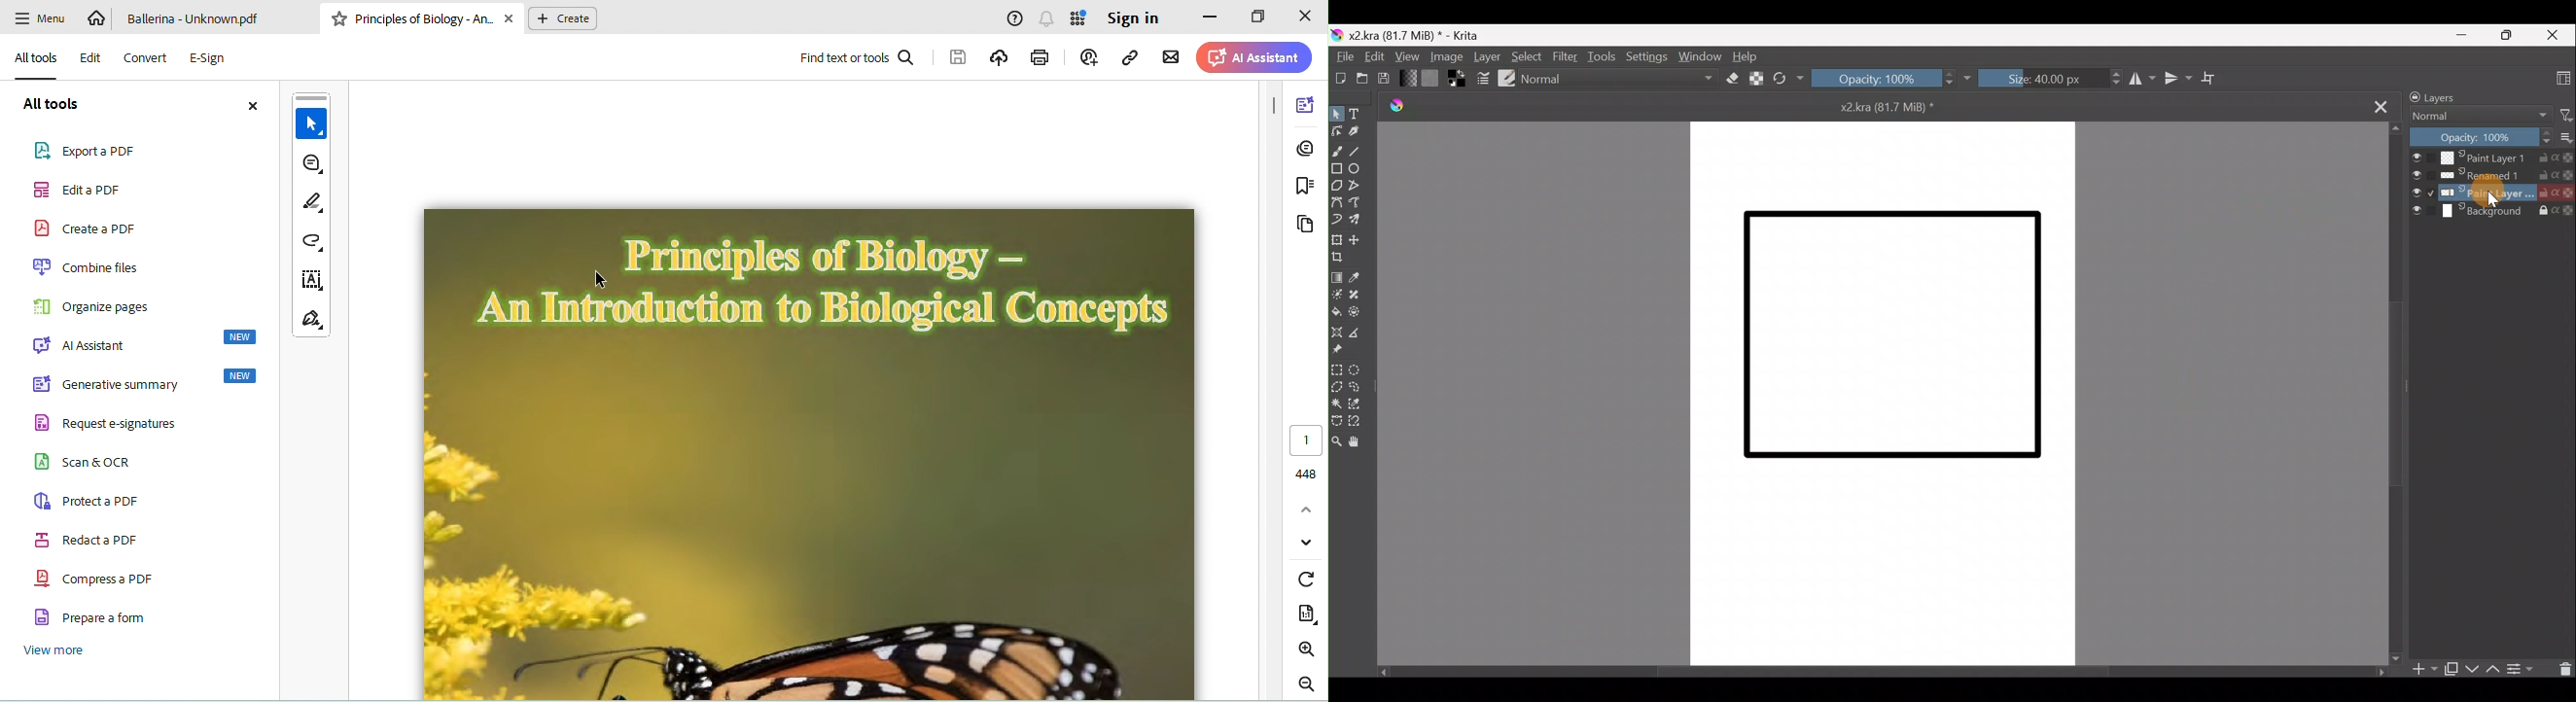 Image resolution: width=2576 pixels, height=728 pixels. What do you see at coordinates (1345, 352) in the screenshot?
I see `Reference images tool` at bounding box center [1345, 352].